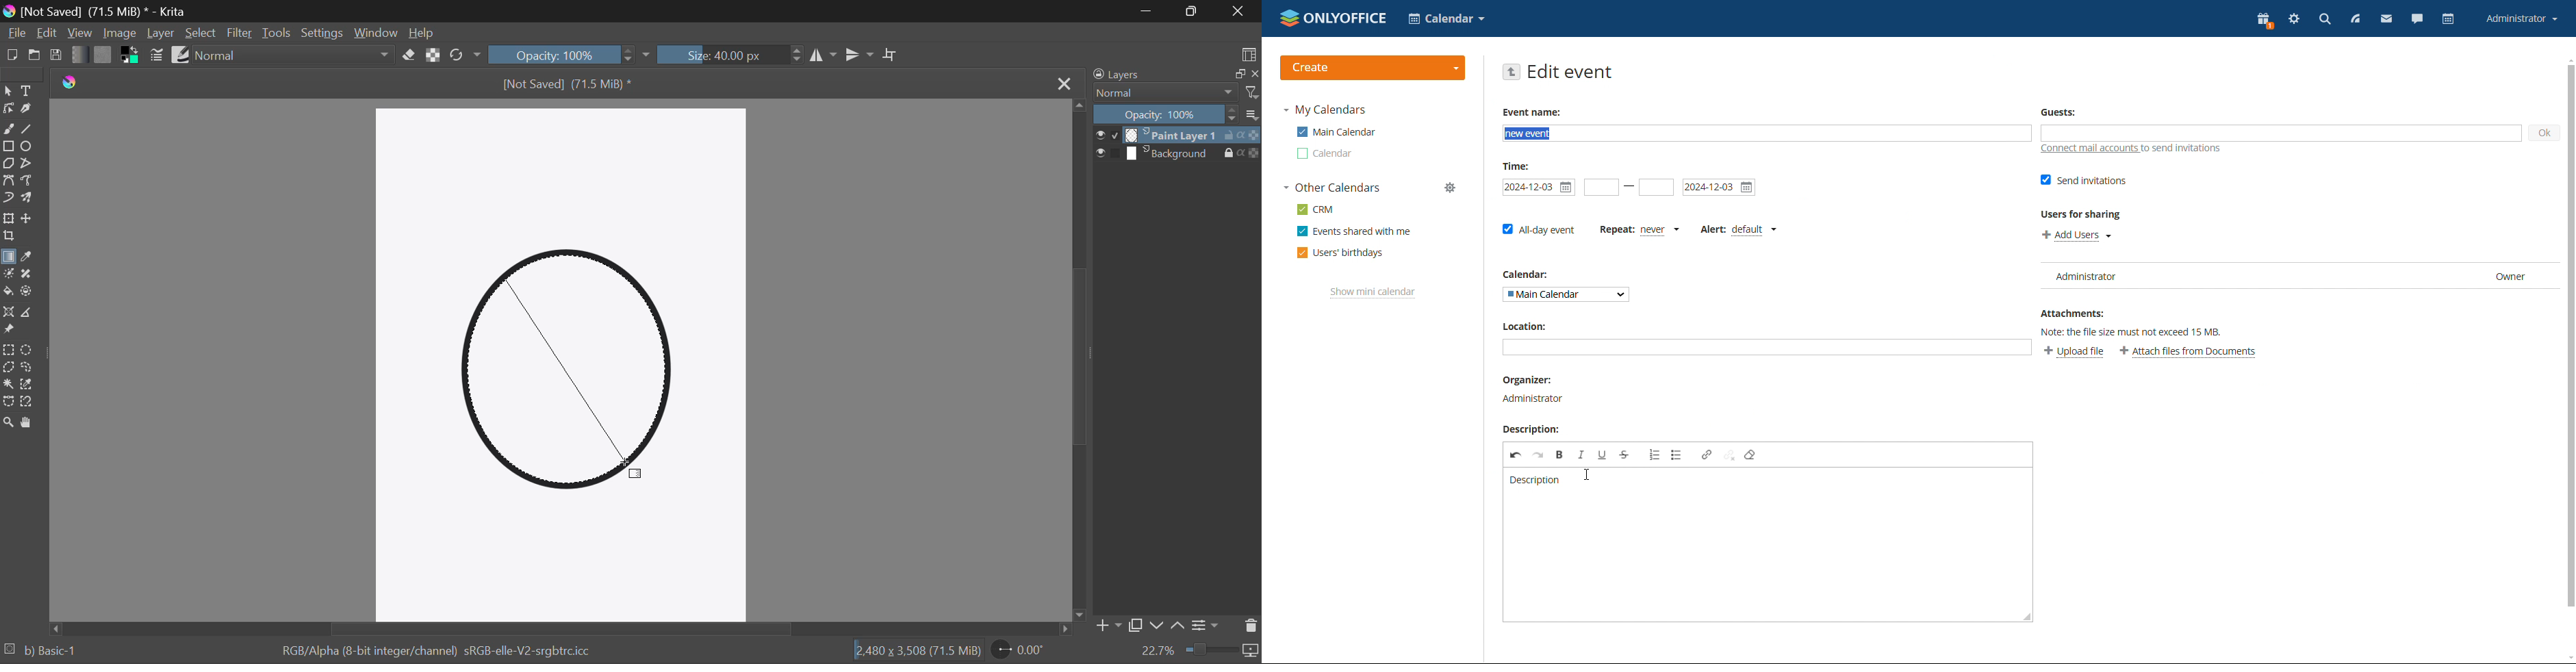  What do you see at coordinates (377, 35) in the screenshot?
I see `Window` at bounding box center [377, 35].